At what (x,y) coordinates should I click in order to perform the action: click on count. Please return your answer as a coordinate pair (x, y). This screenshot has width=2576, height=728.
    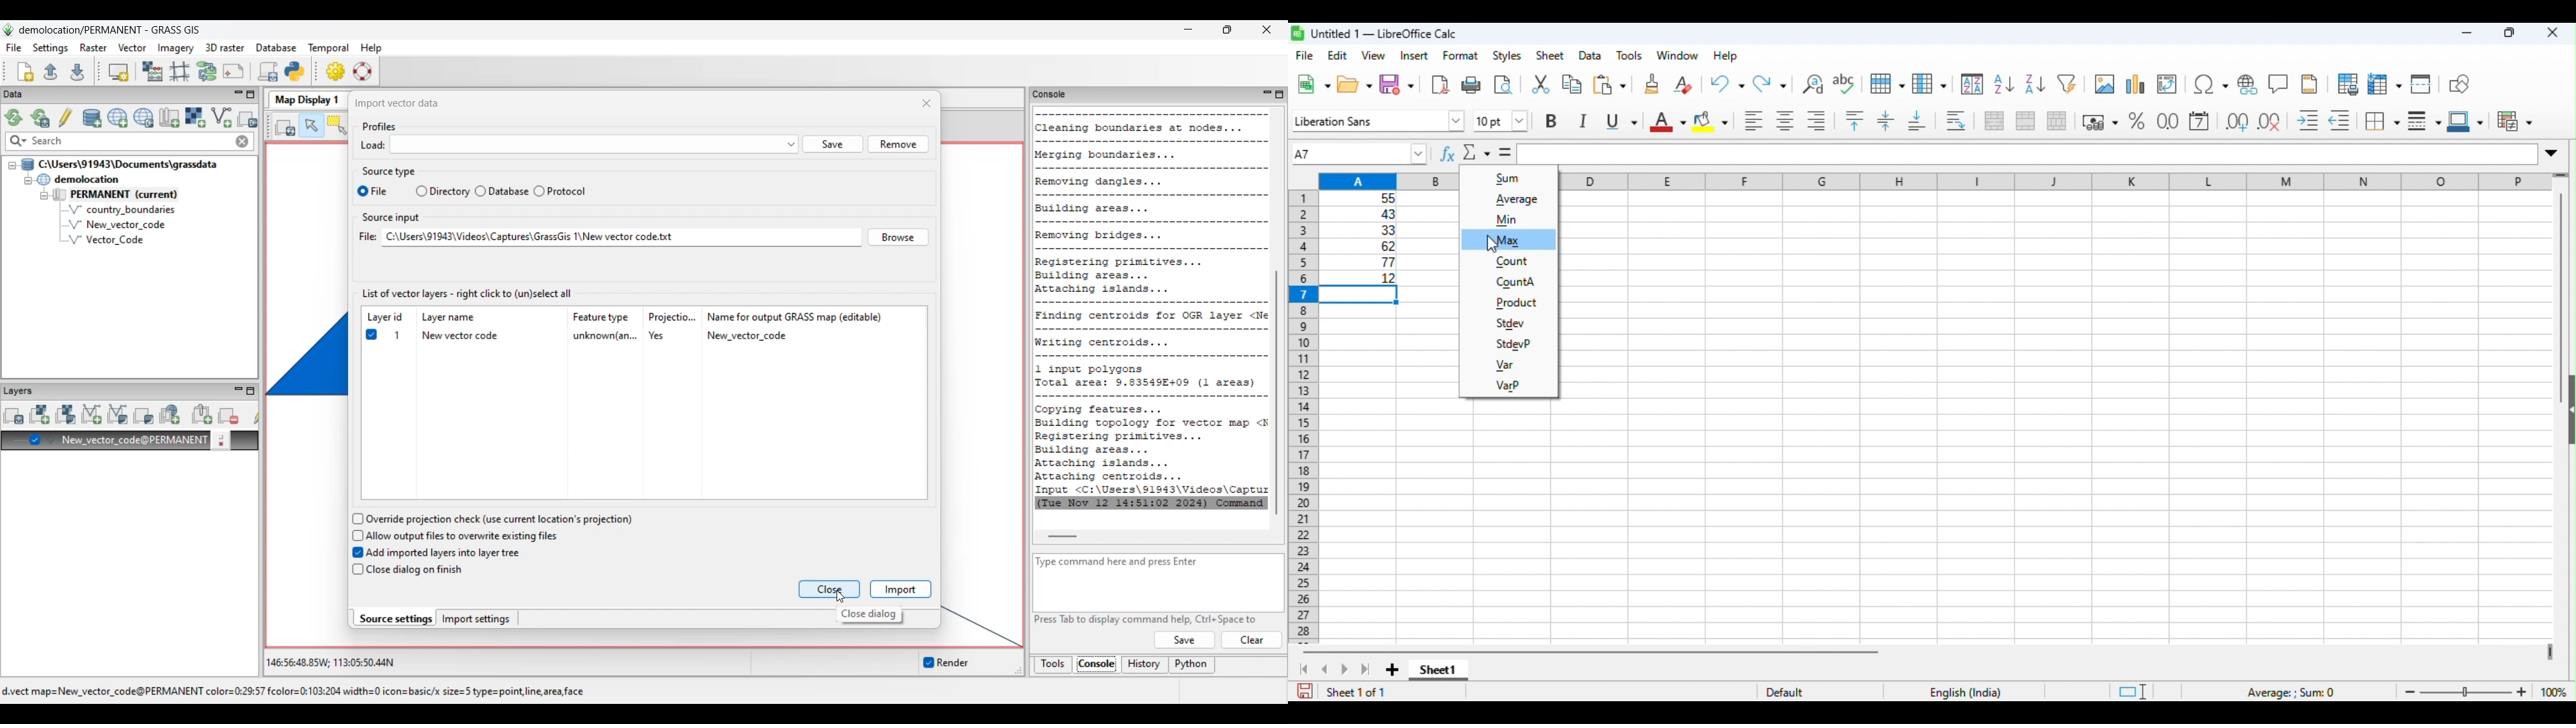
    Looking at the image, I should click on (1513, 261).